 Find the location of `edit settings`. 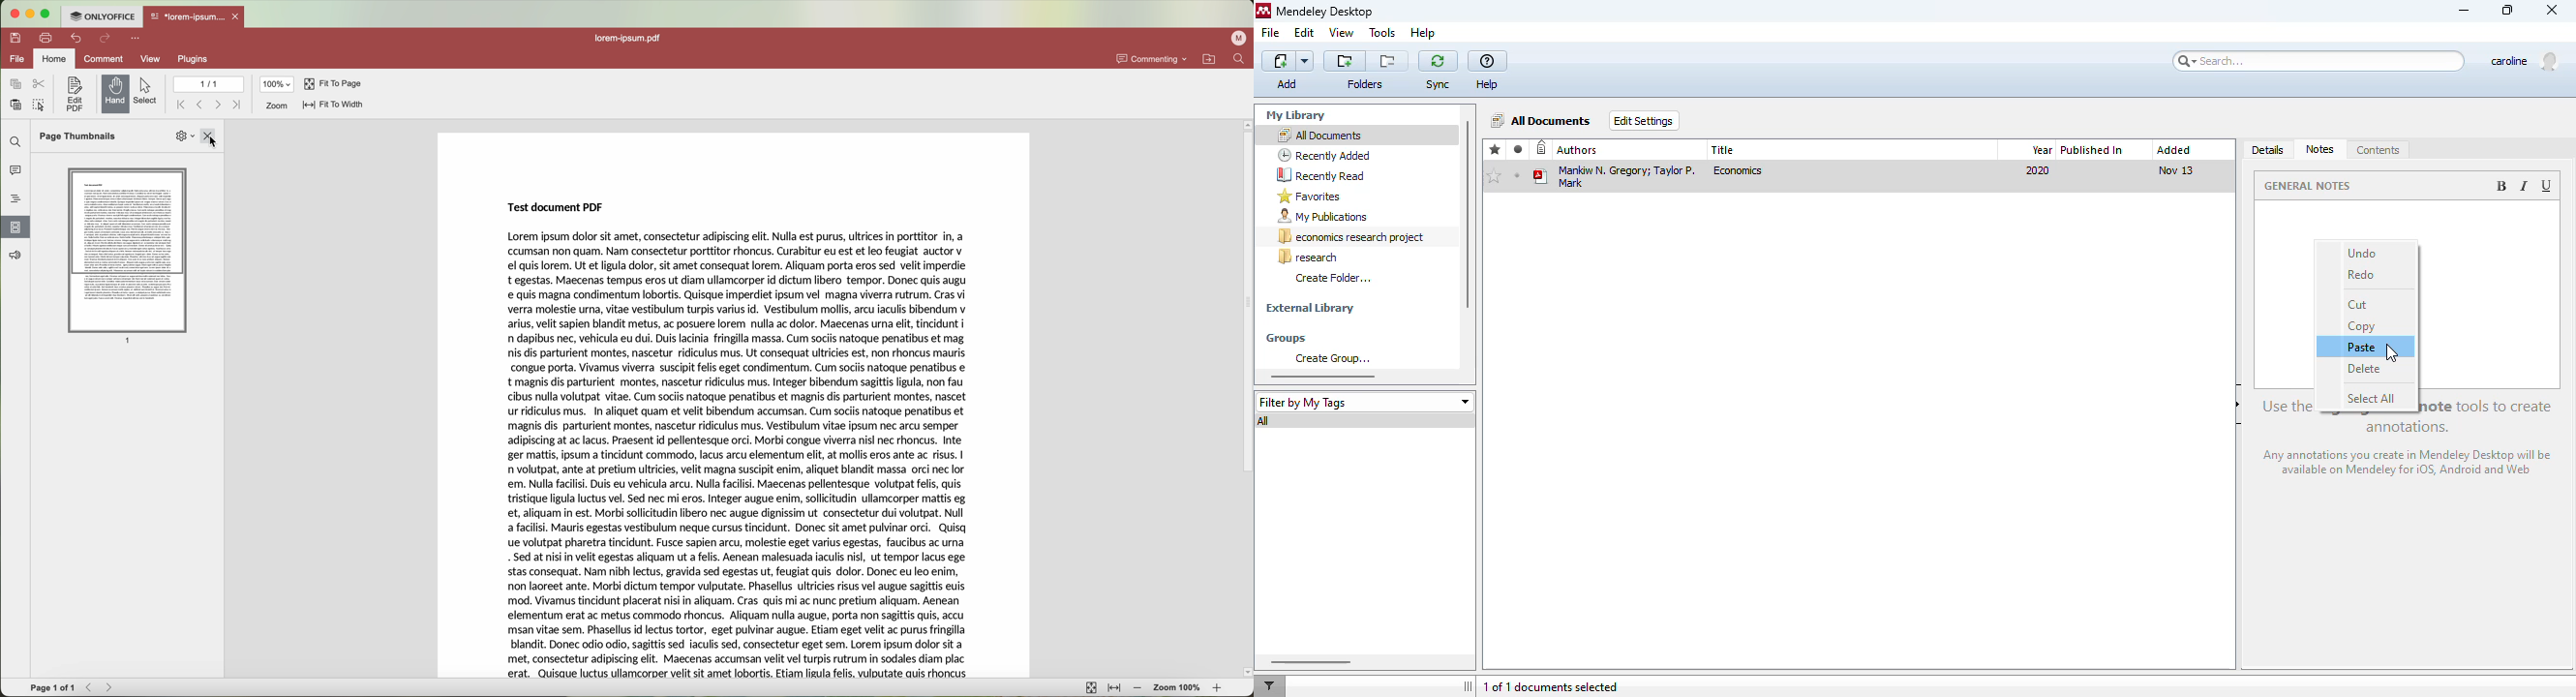

edit settings is located at coordinates (1645, 120).